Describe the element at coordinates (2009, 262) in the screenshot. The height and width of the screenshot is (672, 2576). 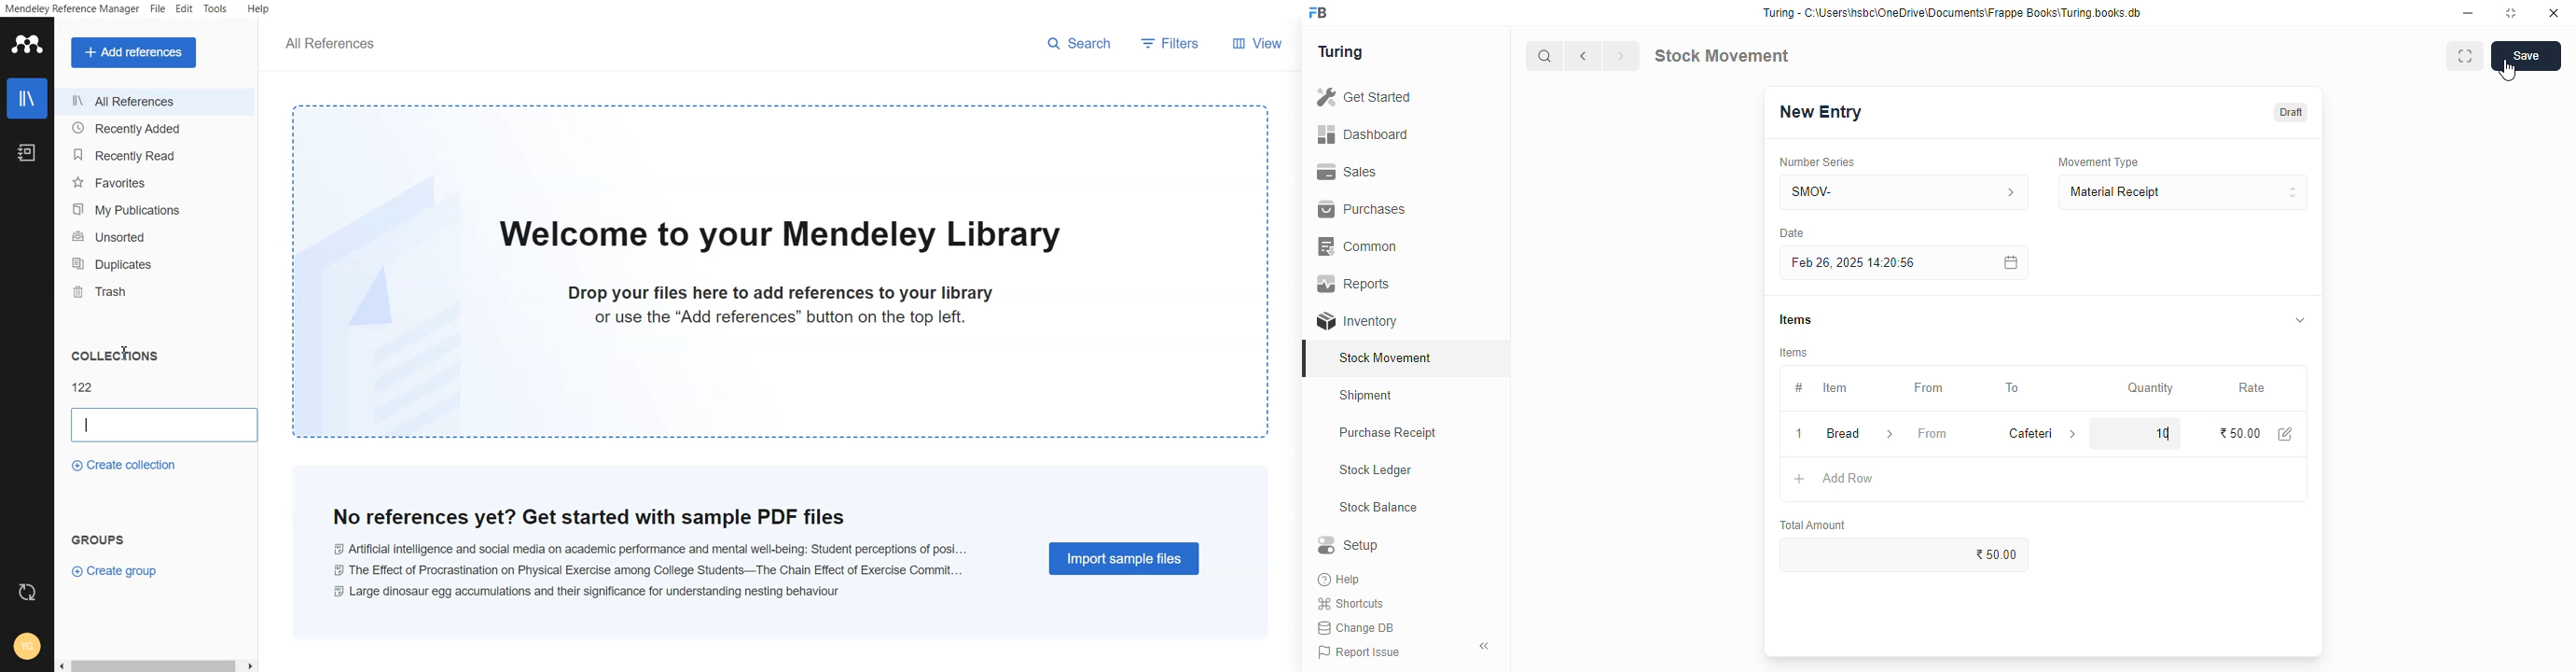
I see `calendar` at that location.